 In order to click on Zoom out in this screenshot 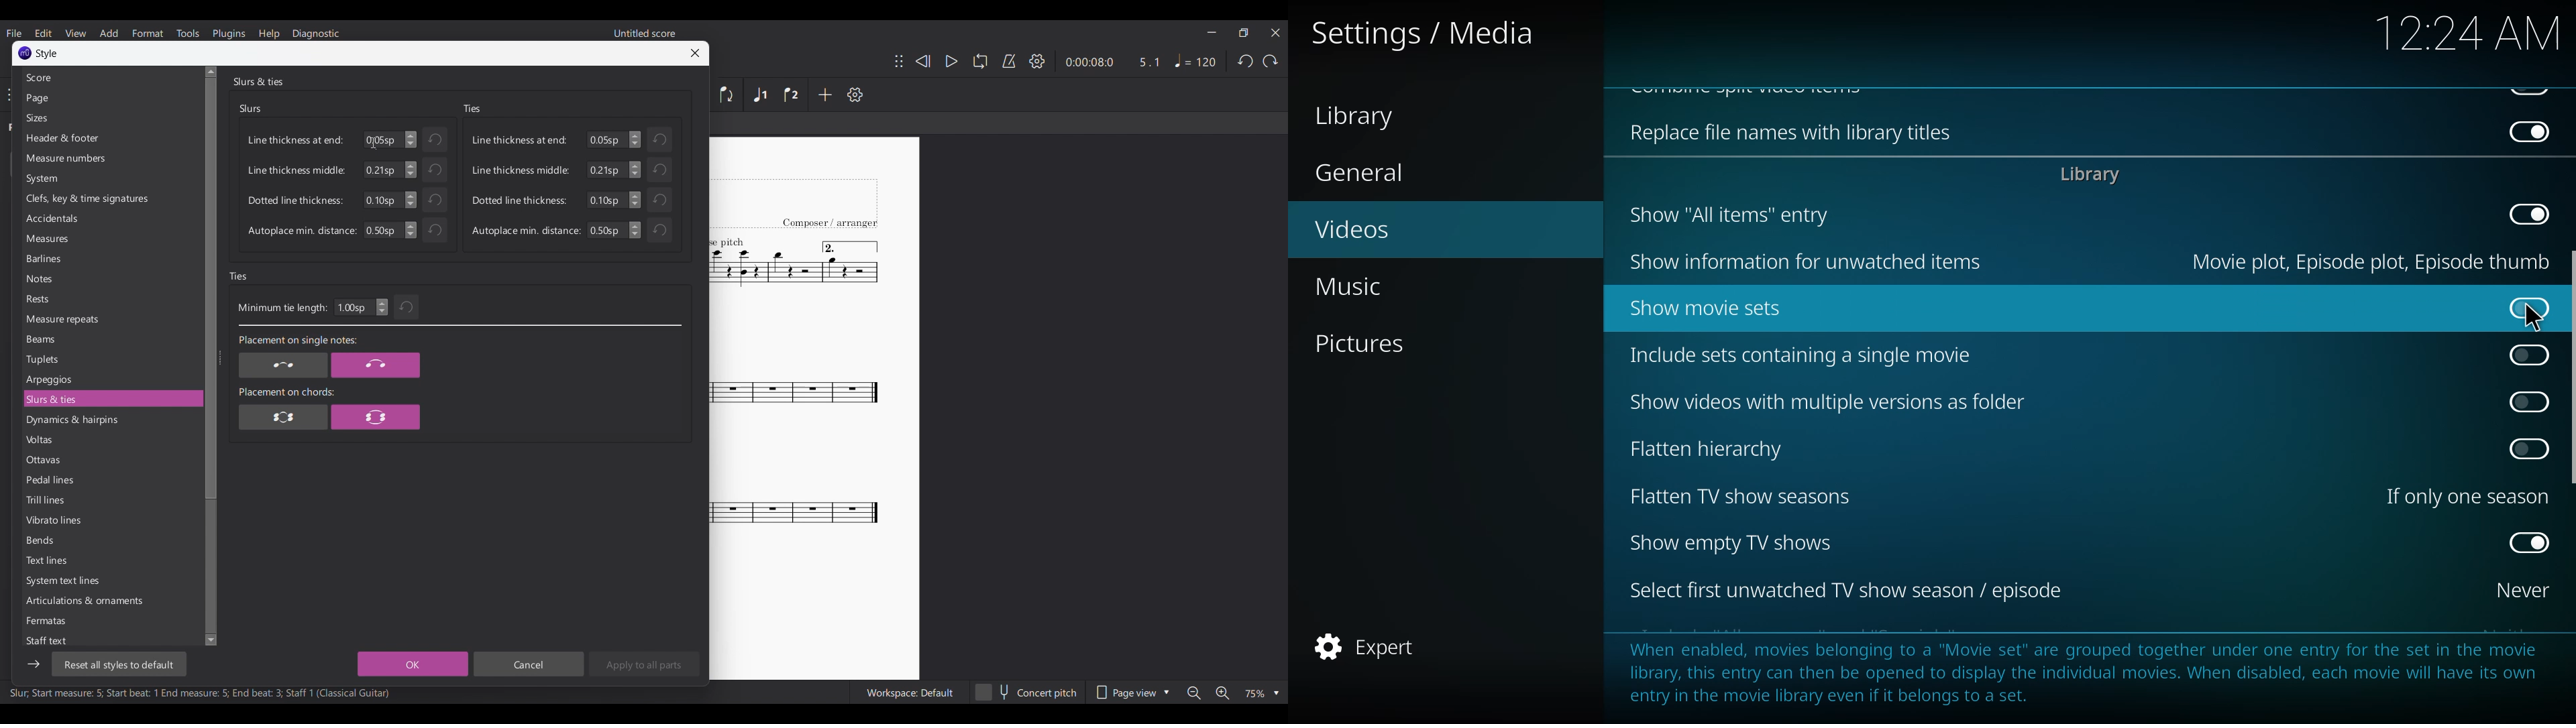, I will do `click(1194, 692)`.